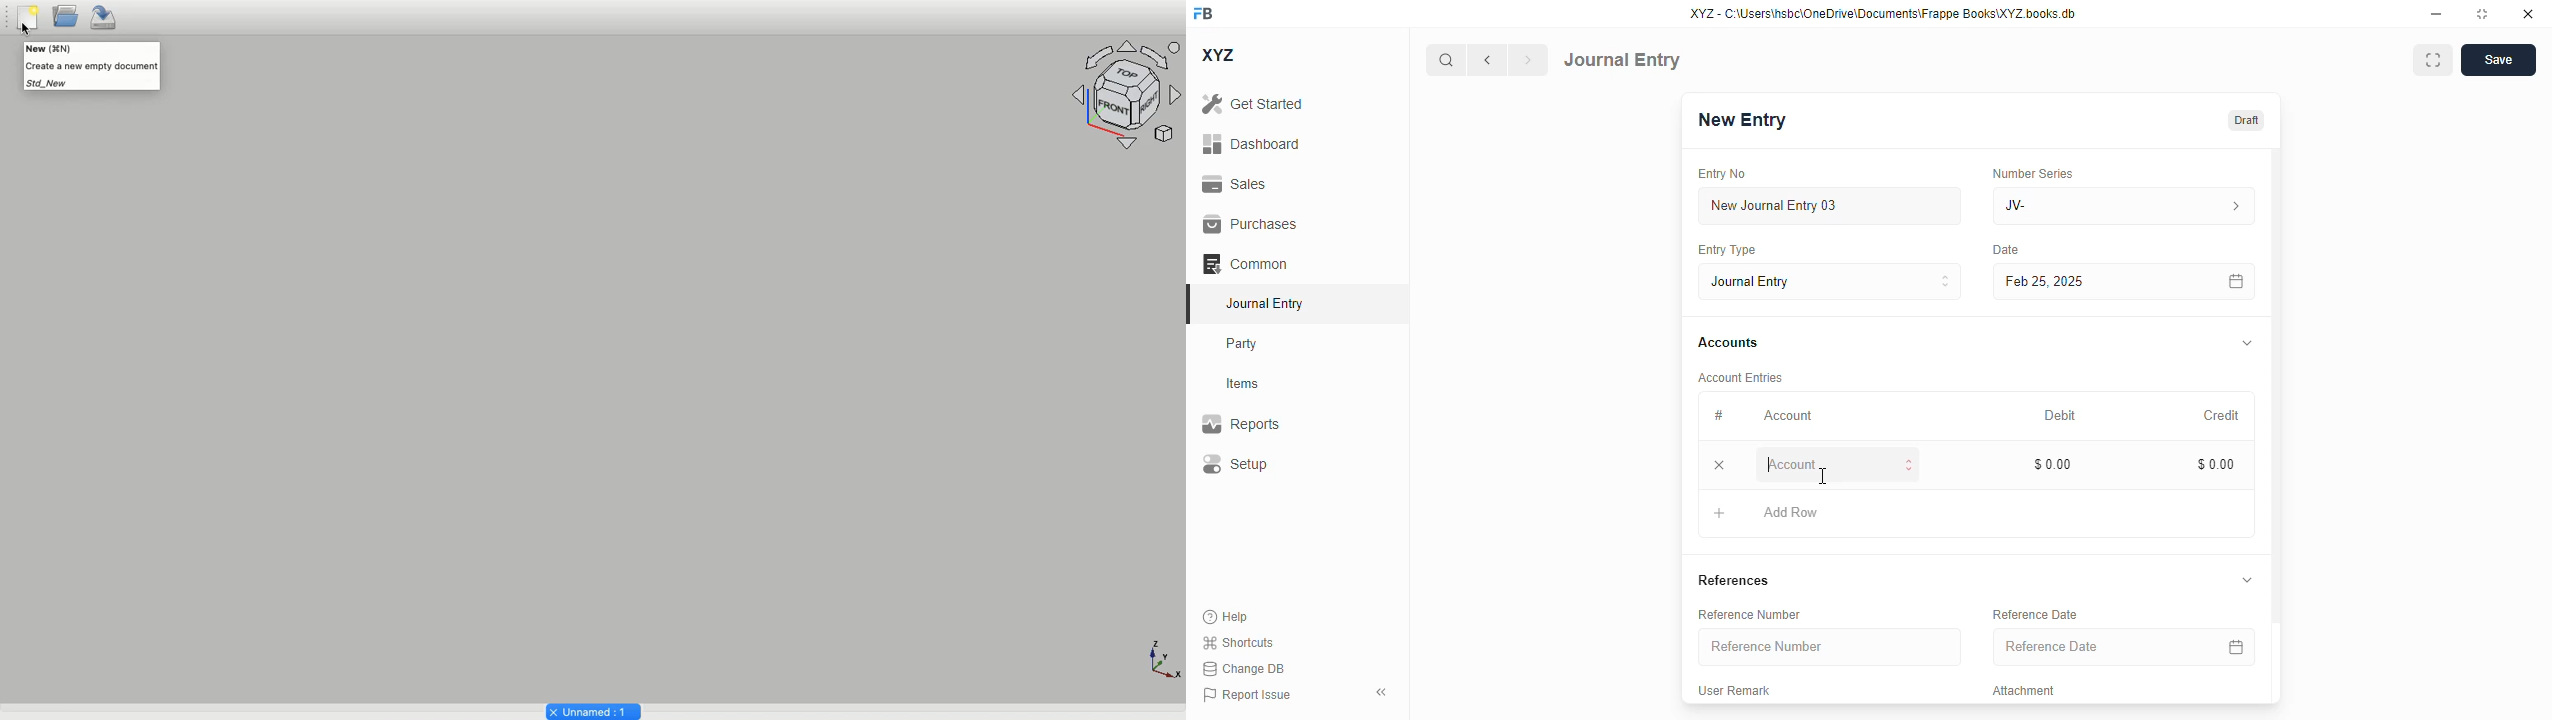 This screenshot has width=2576, height=728. I want to click on close, so click(2528, 13).